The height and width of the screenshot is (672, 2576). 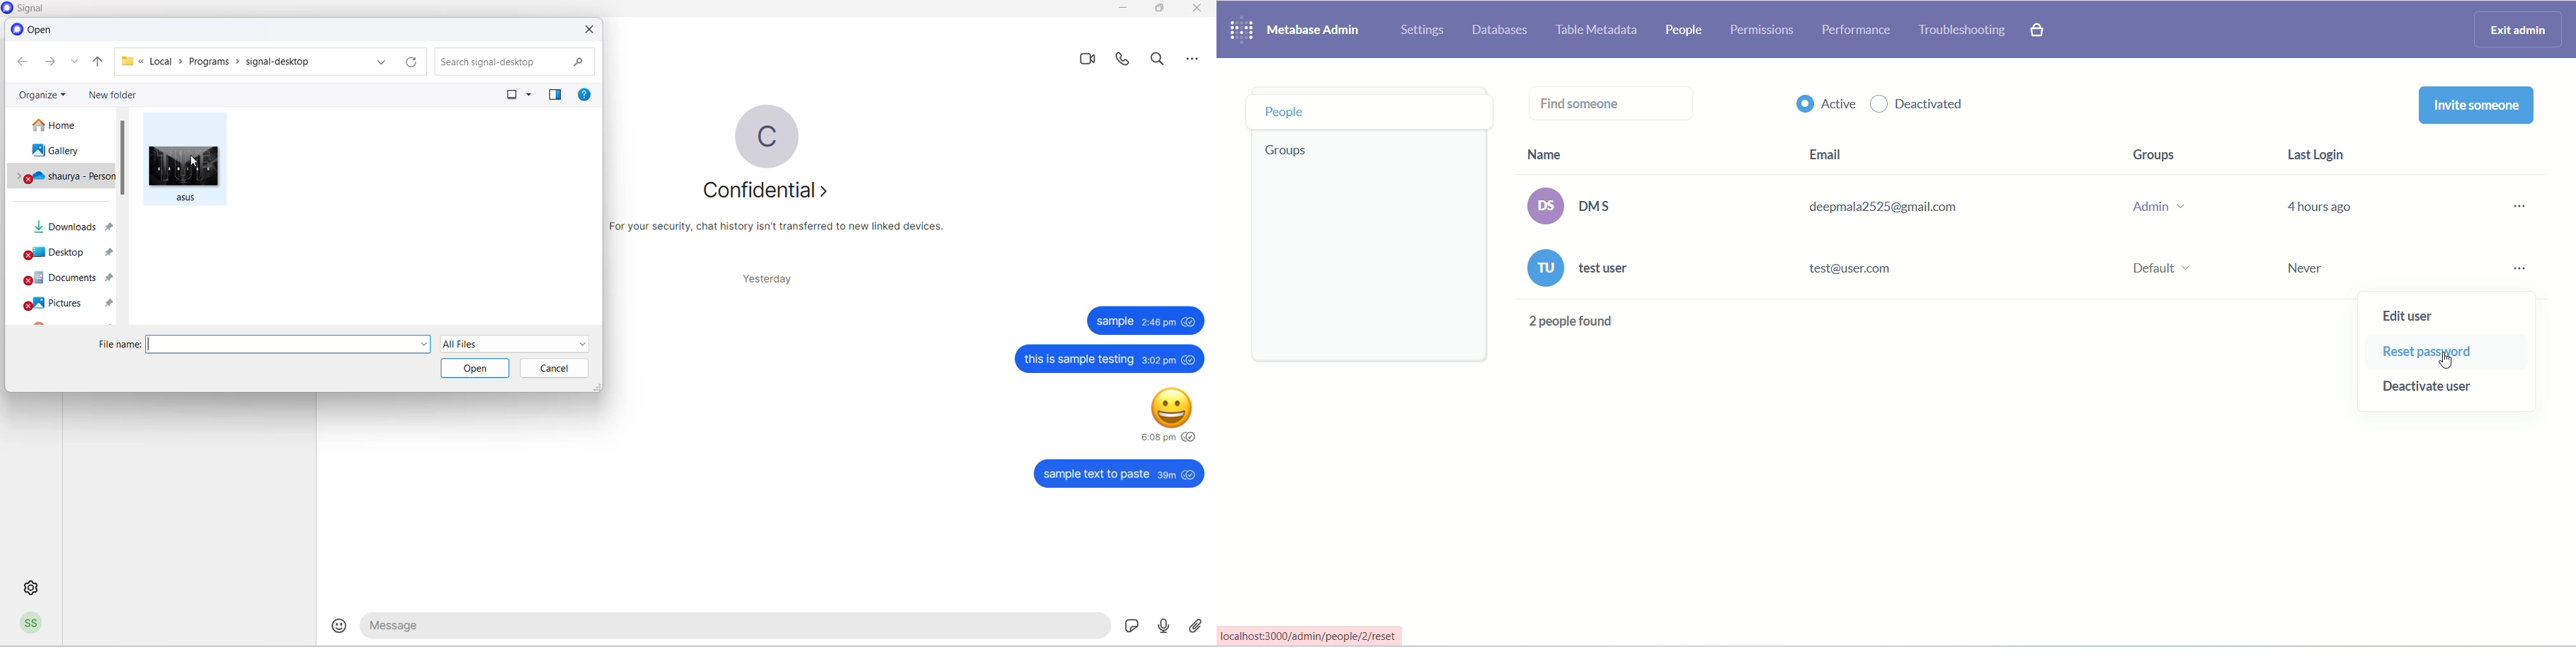 I want to click on up to parent folder, so click(x=98, y=62).